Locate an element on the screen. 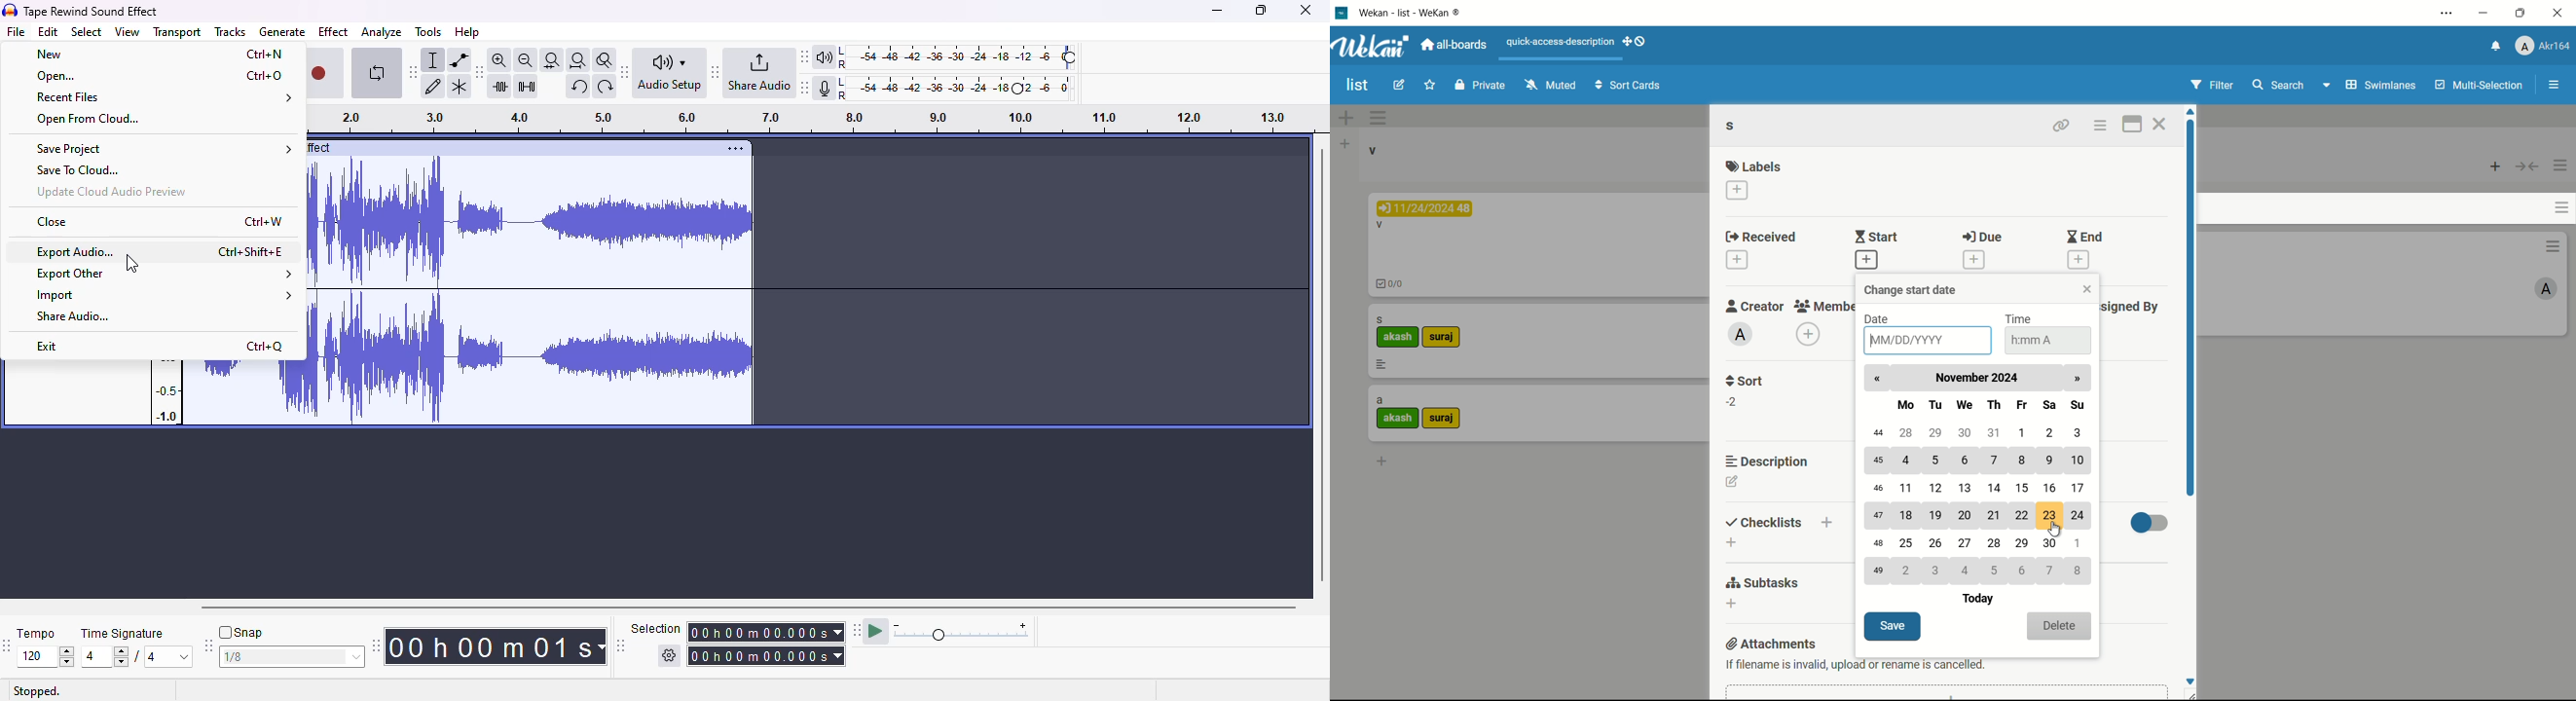  export audio is located at coordinates (75, 251).